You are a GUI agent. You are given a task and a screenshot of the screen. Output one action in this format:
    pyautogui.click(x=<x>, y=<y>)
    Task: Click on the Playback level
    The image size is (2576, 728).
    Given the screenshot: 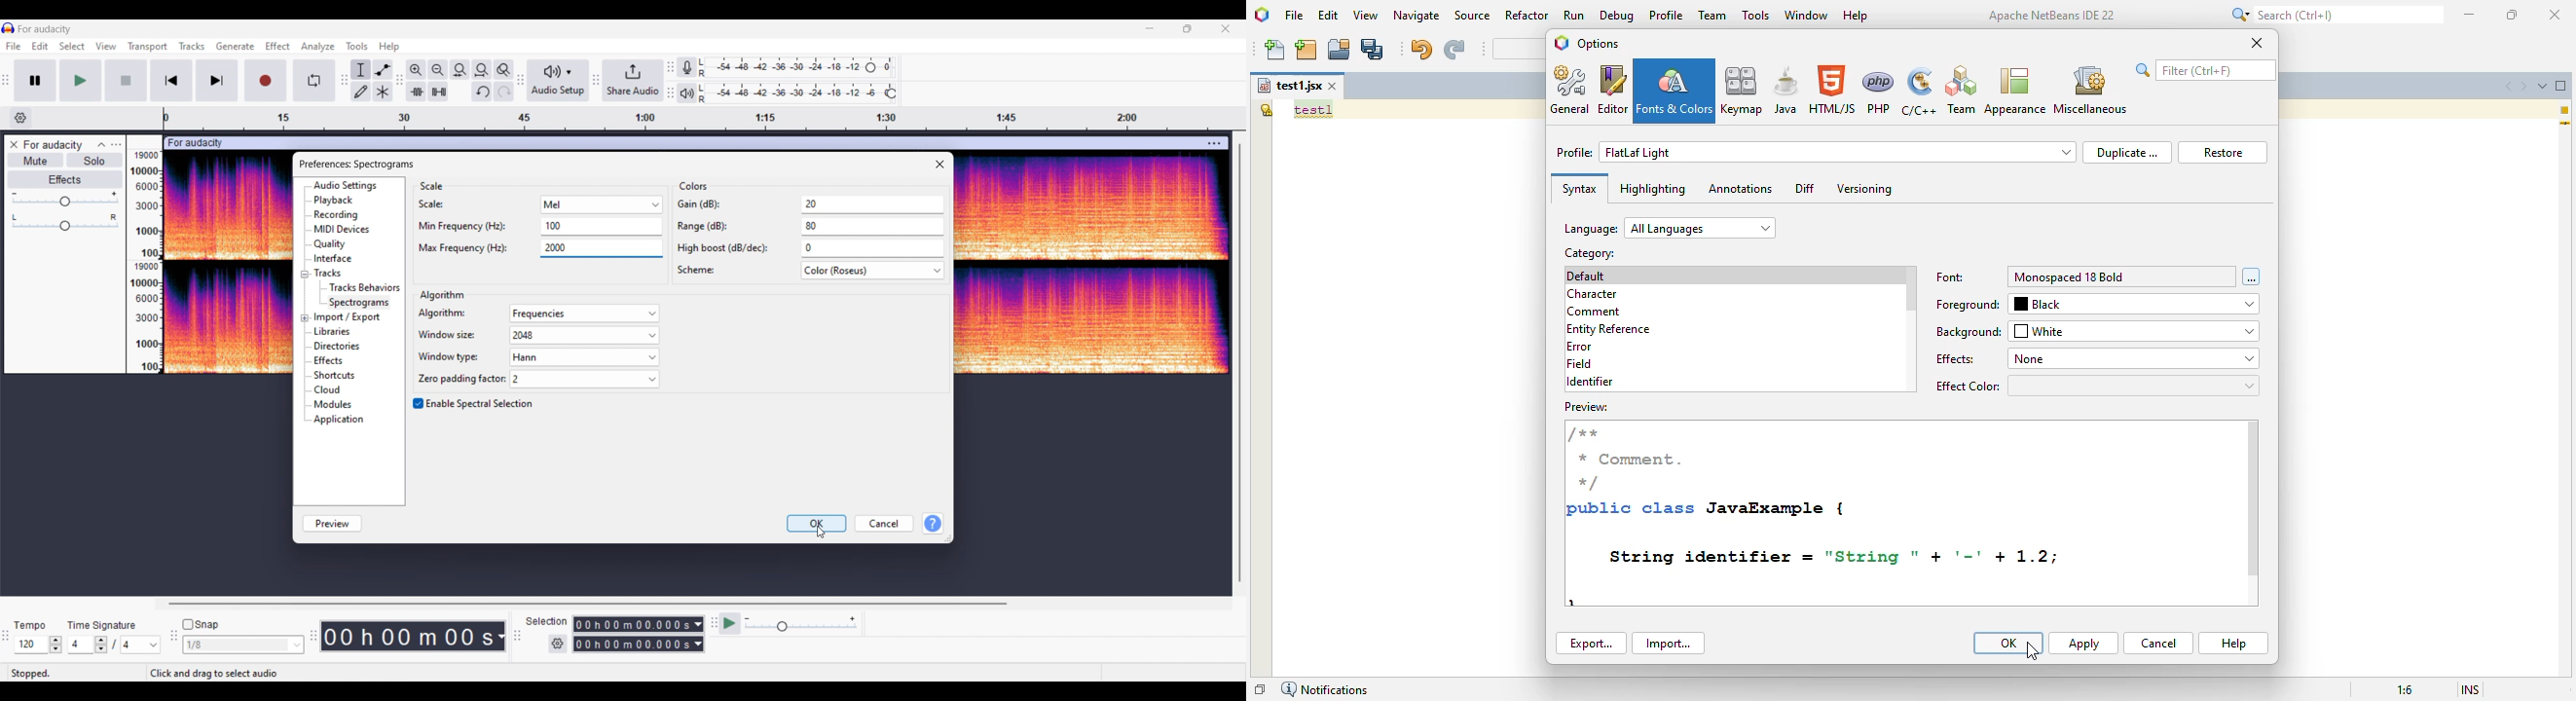 What is the action you would take?
    pyautogui.click(x=796, y=93)
    